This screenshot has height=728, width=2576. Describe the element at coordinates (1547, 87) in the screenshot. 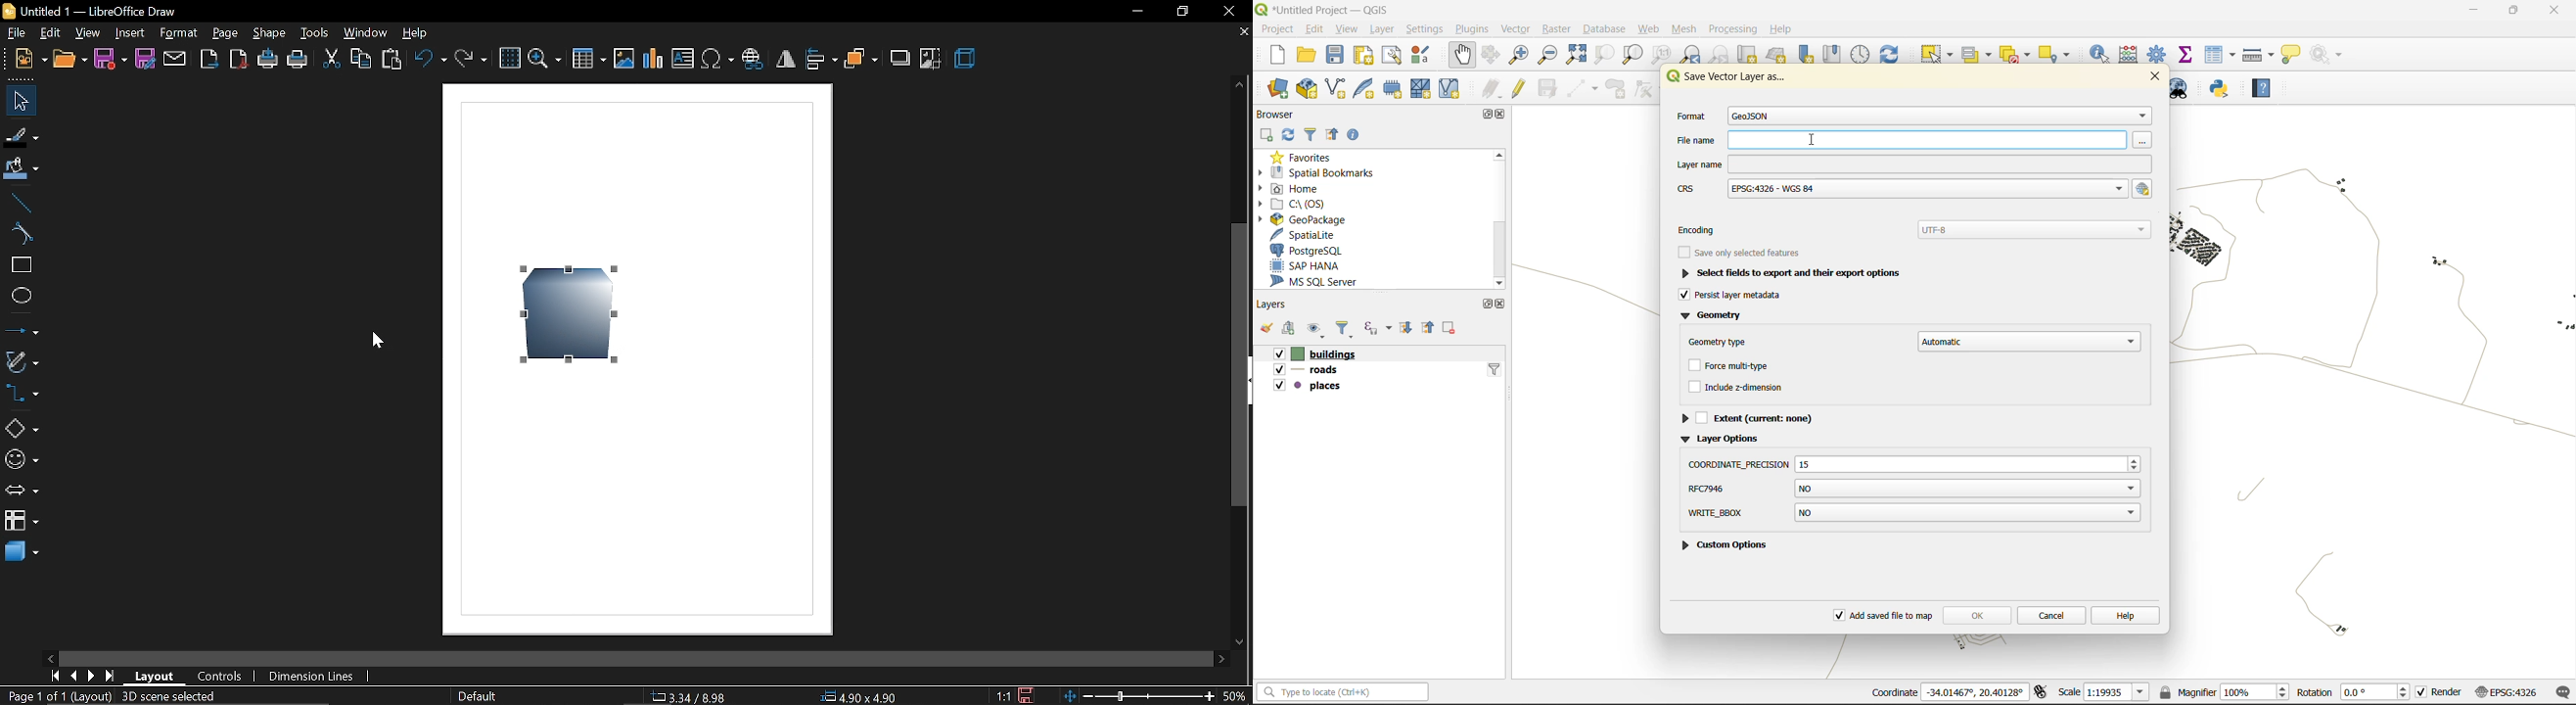

I see `save edits` at that location.